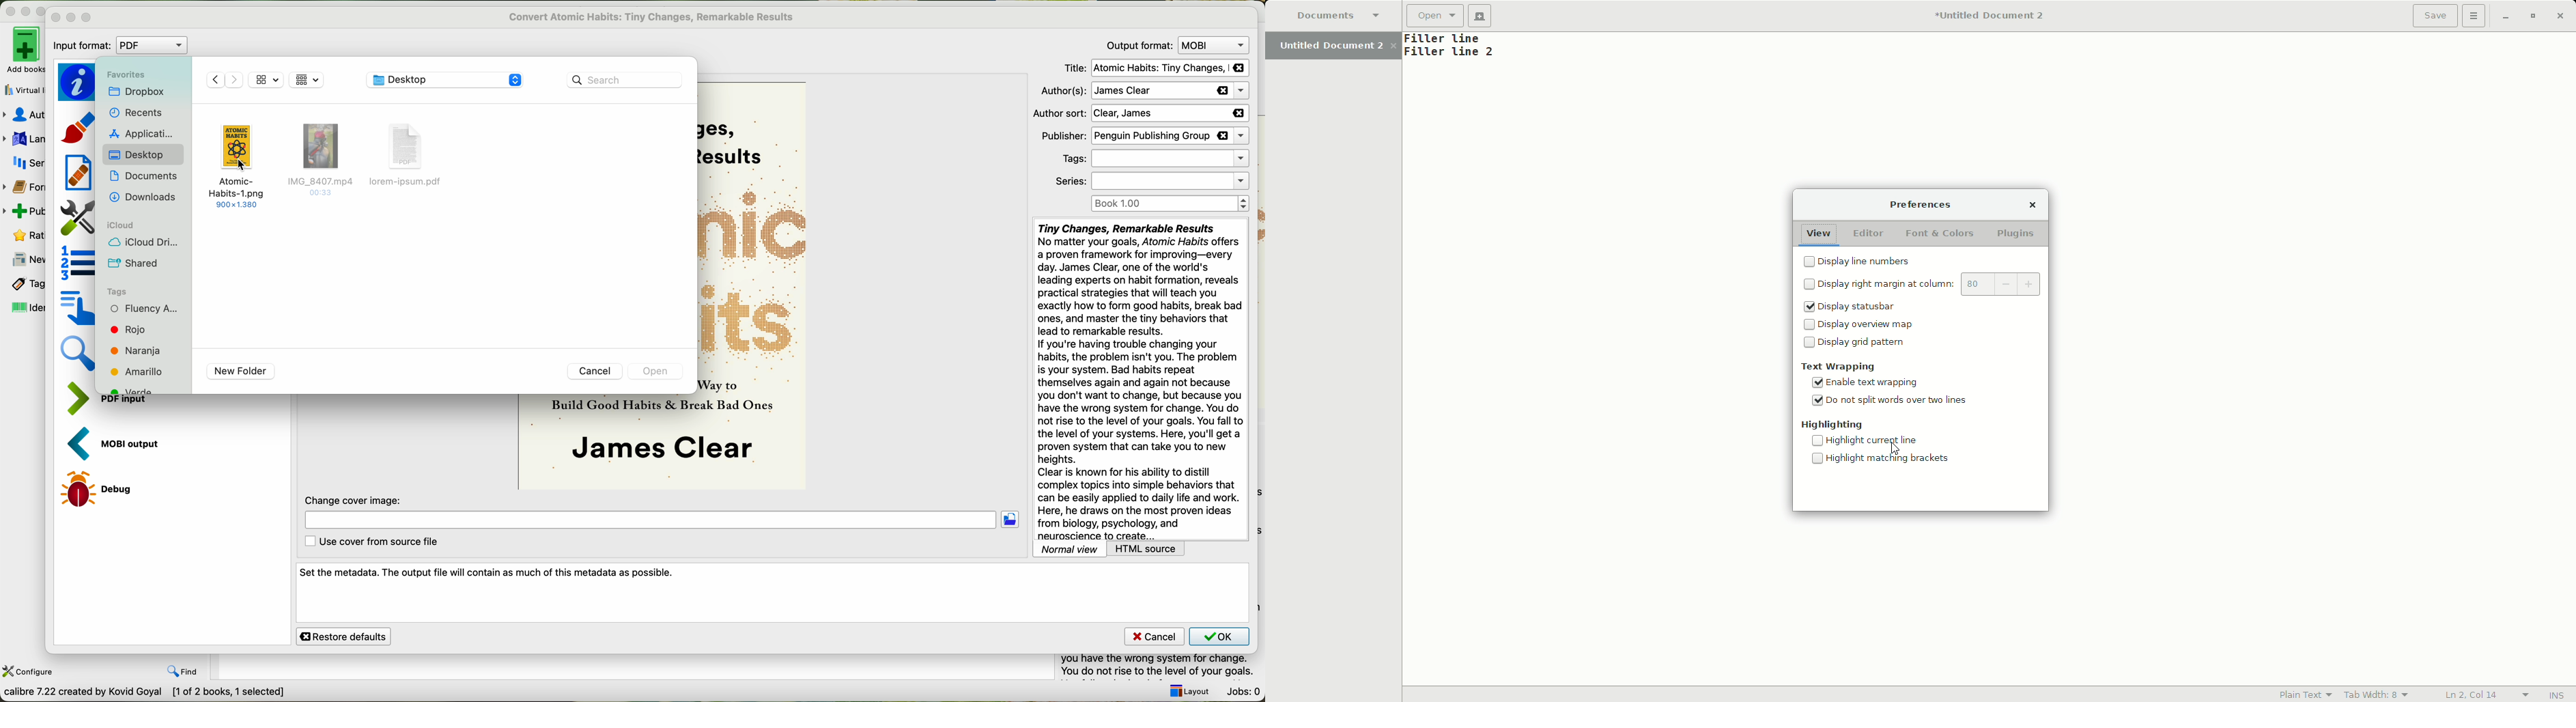 The width and height of the screenshot is (2576, 728). What do you see at coordinates (2301, 694) in the screenshot?
I see `Plain Text` at bounding box center [2301, 694].